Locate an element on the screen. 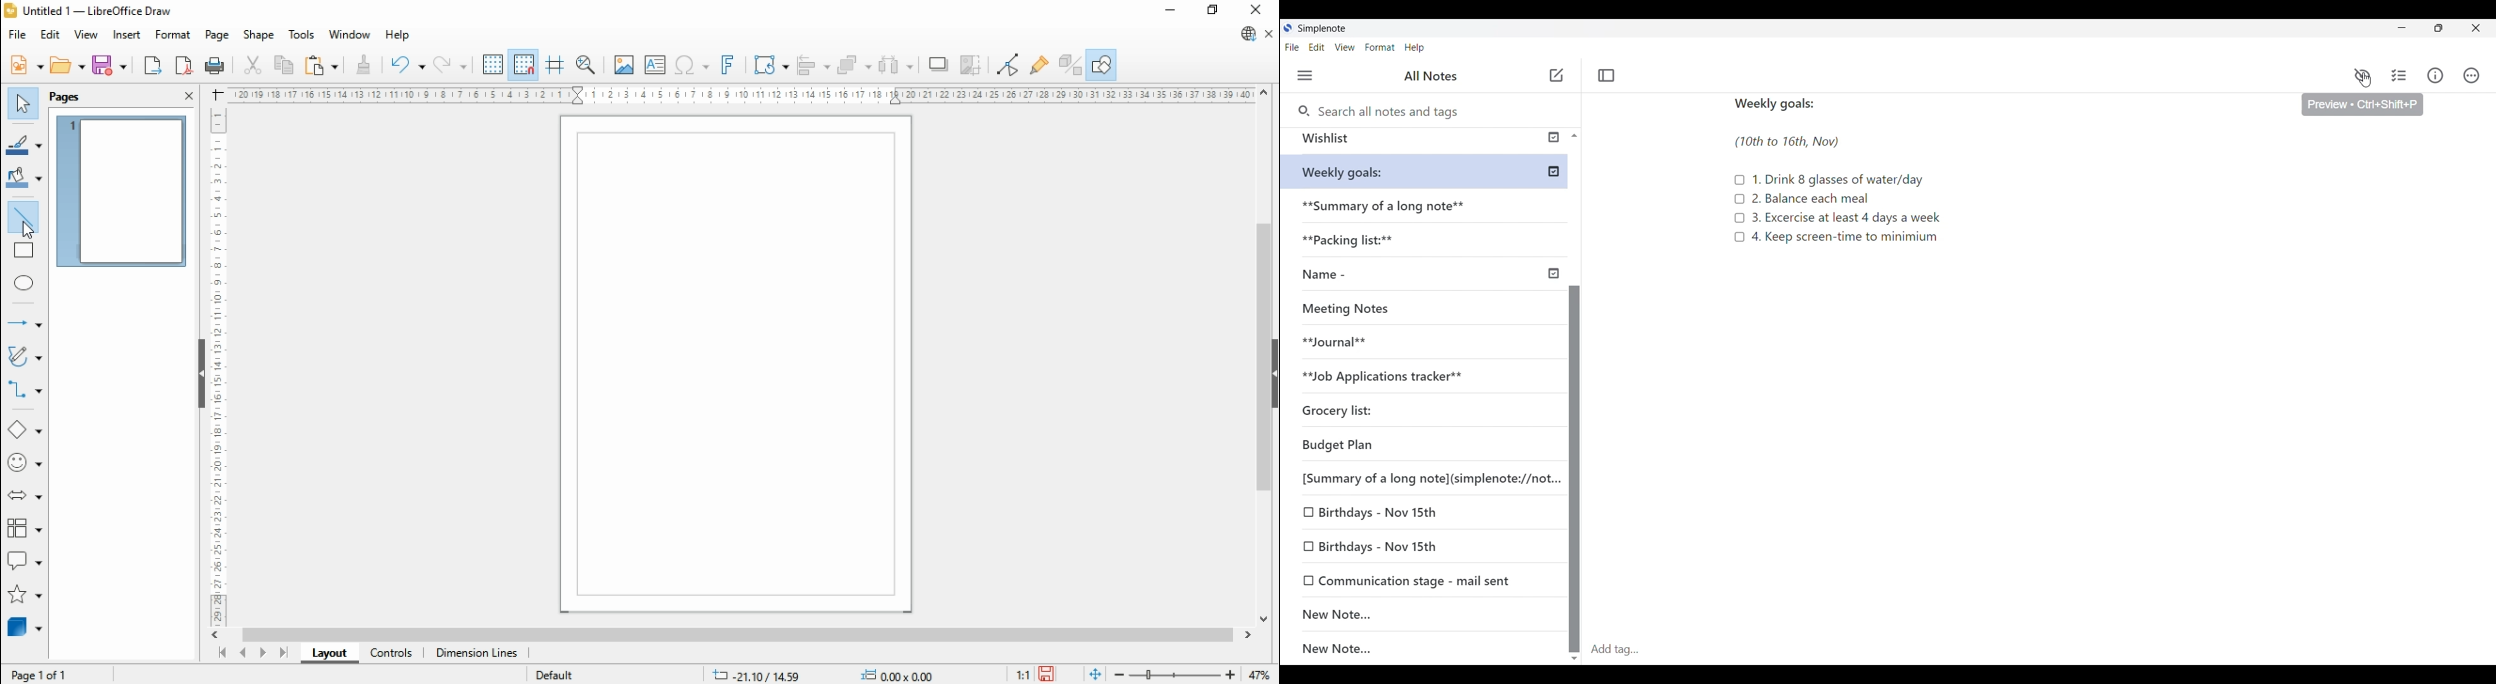  open is located at coordinates (69, 65).